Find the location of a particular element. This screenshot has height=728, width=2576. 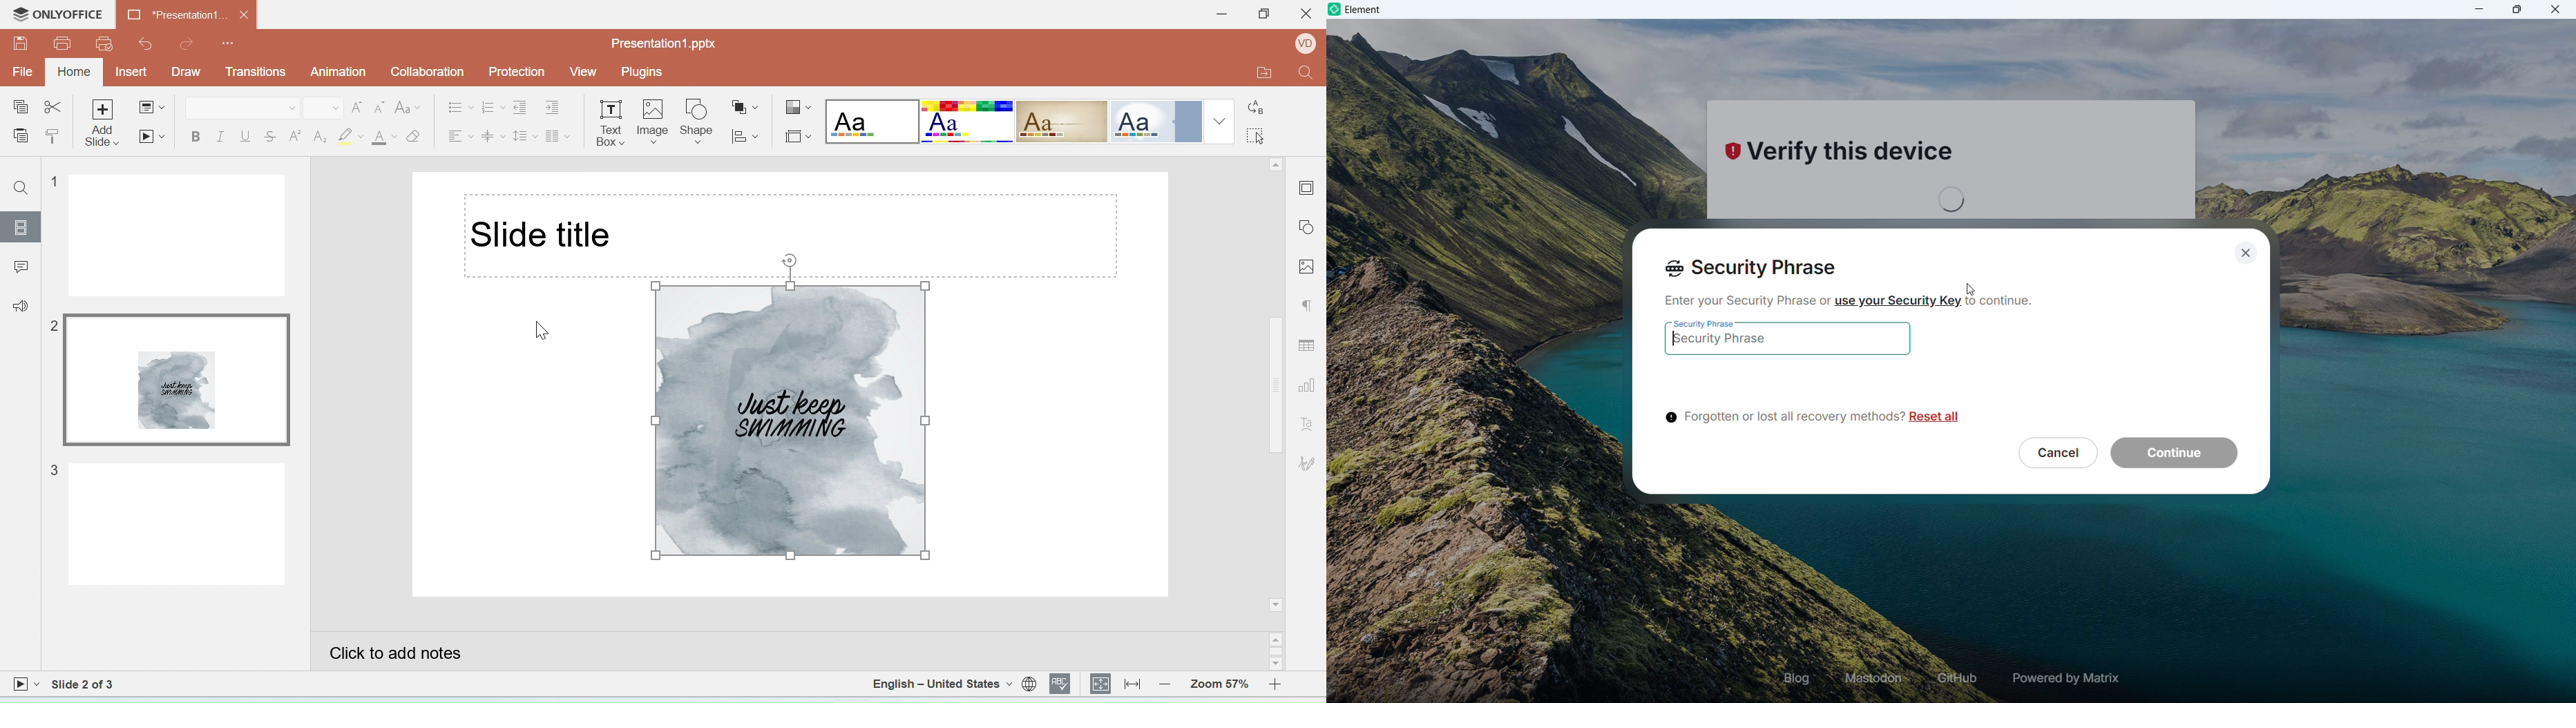

Enter security phrase  is located at coordinates (1787, 343).